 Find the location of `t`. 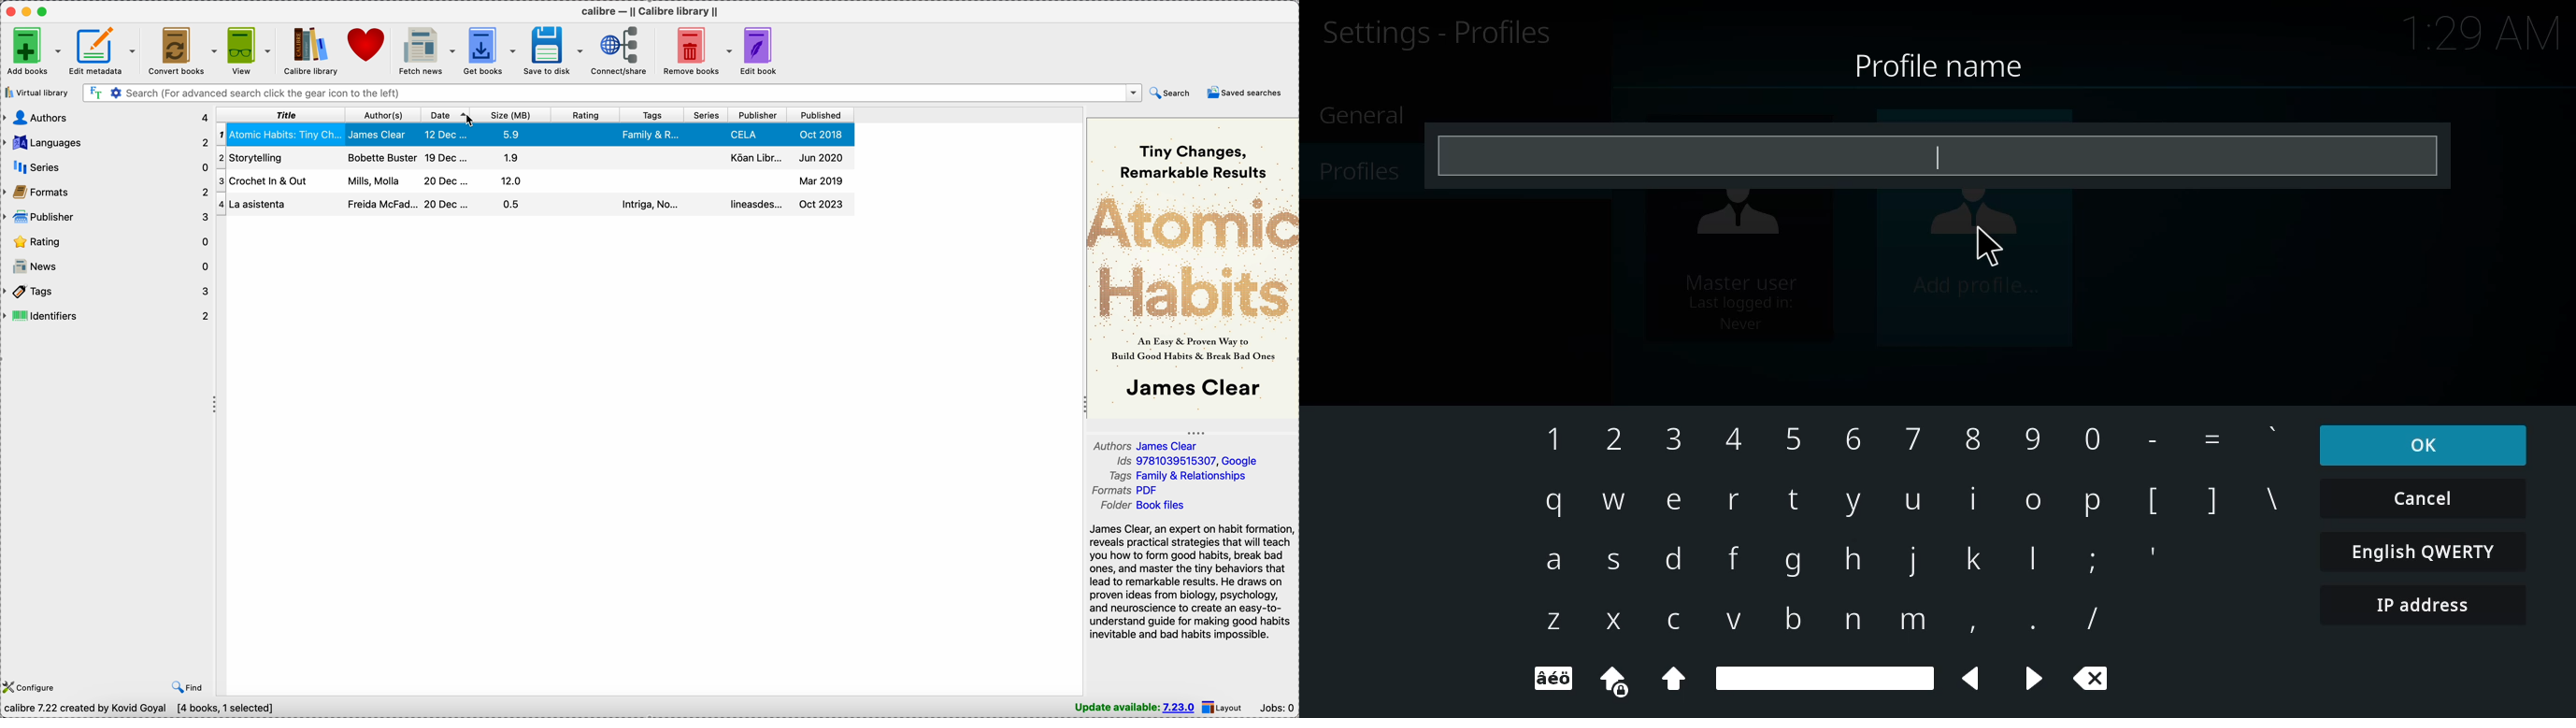

t is located at coordinates (1791, 502).